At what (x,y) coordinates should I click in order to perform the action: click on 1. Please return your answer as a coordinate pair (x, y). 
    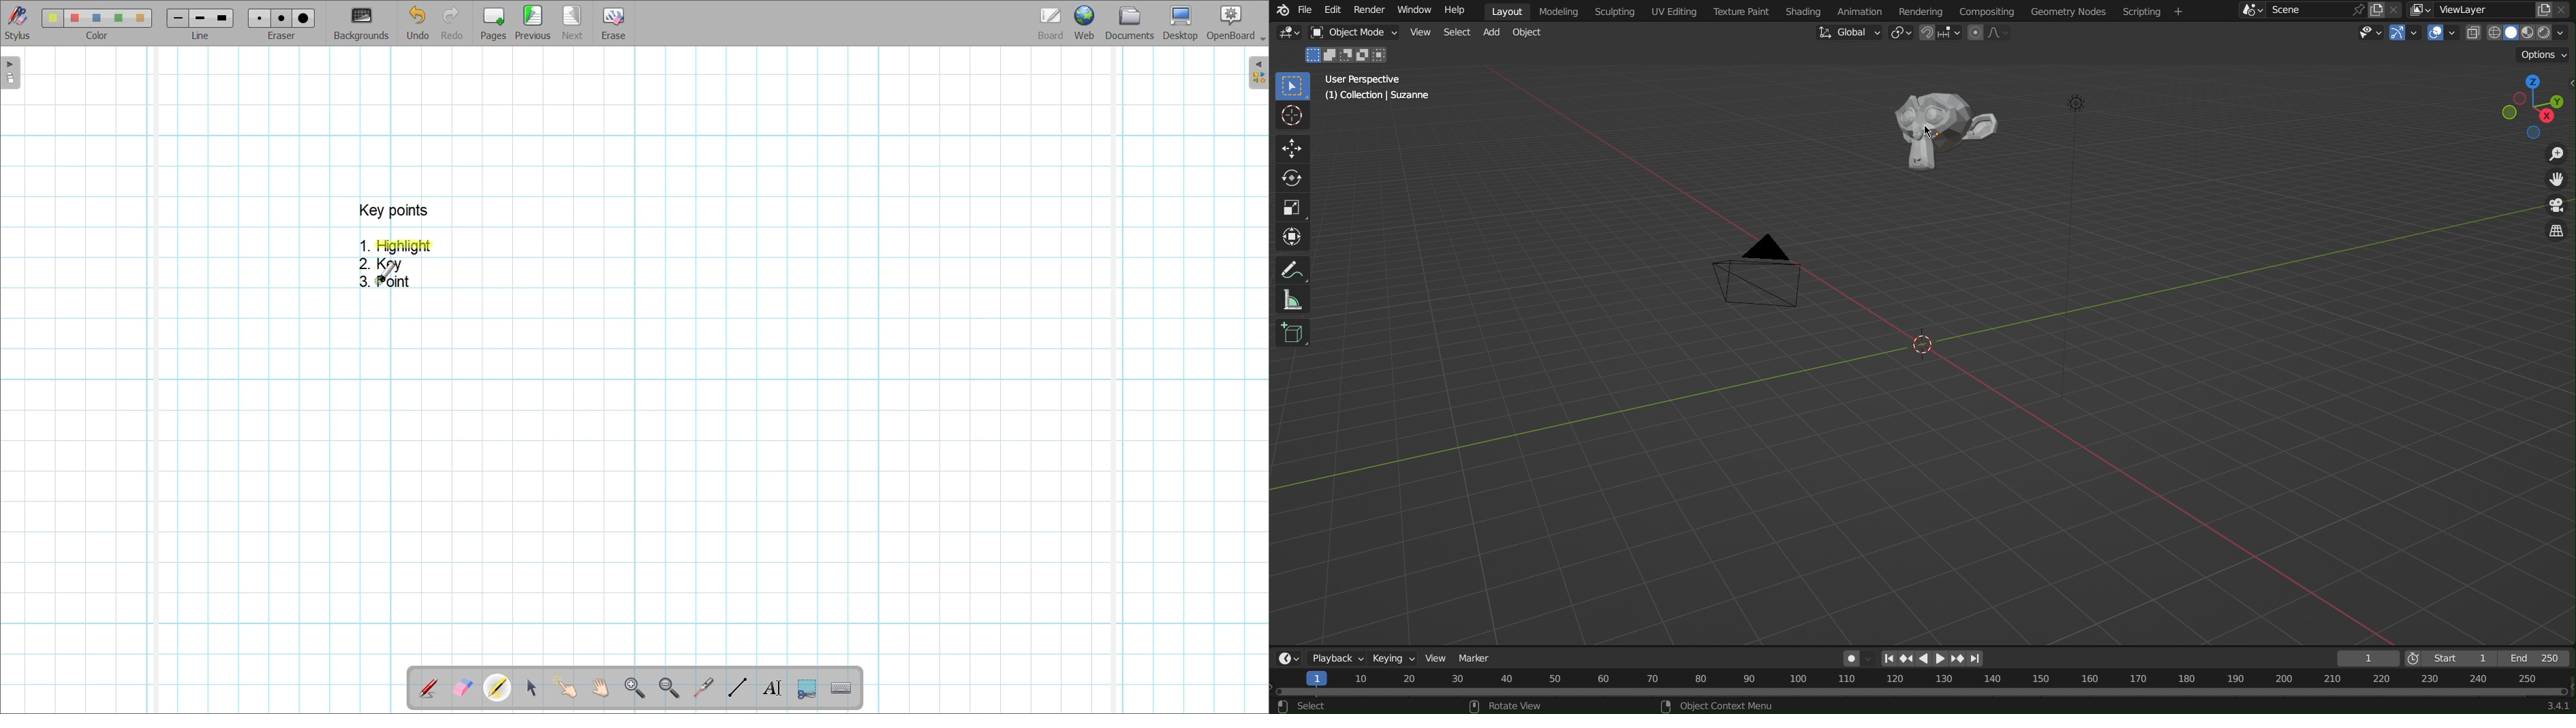
    Looking at the image, I should click on (2368, 659).